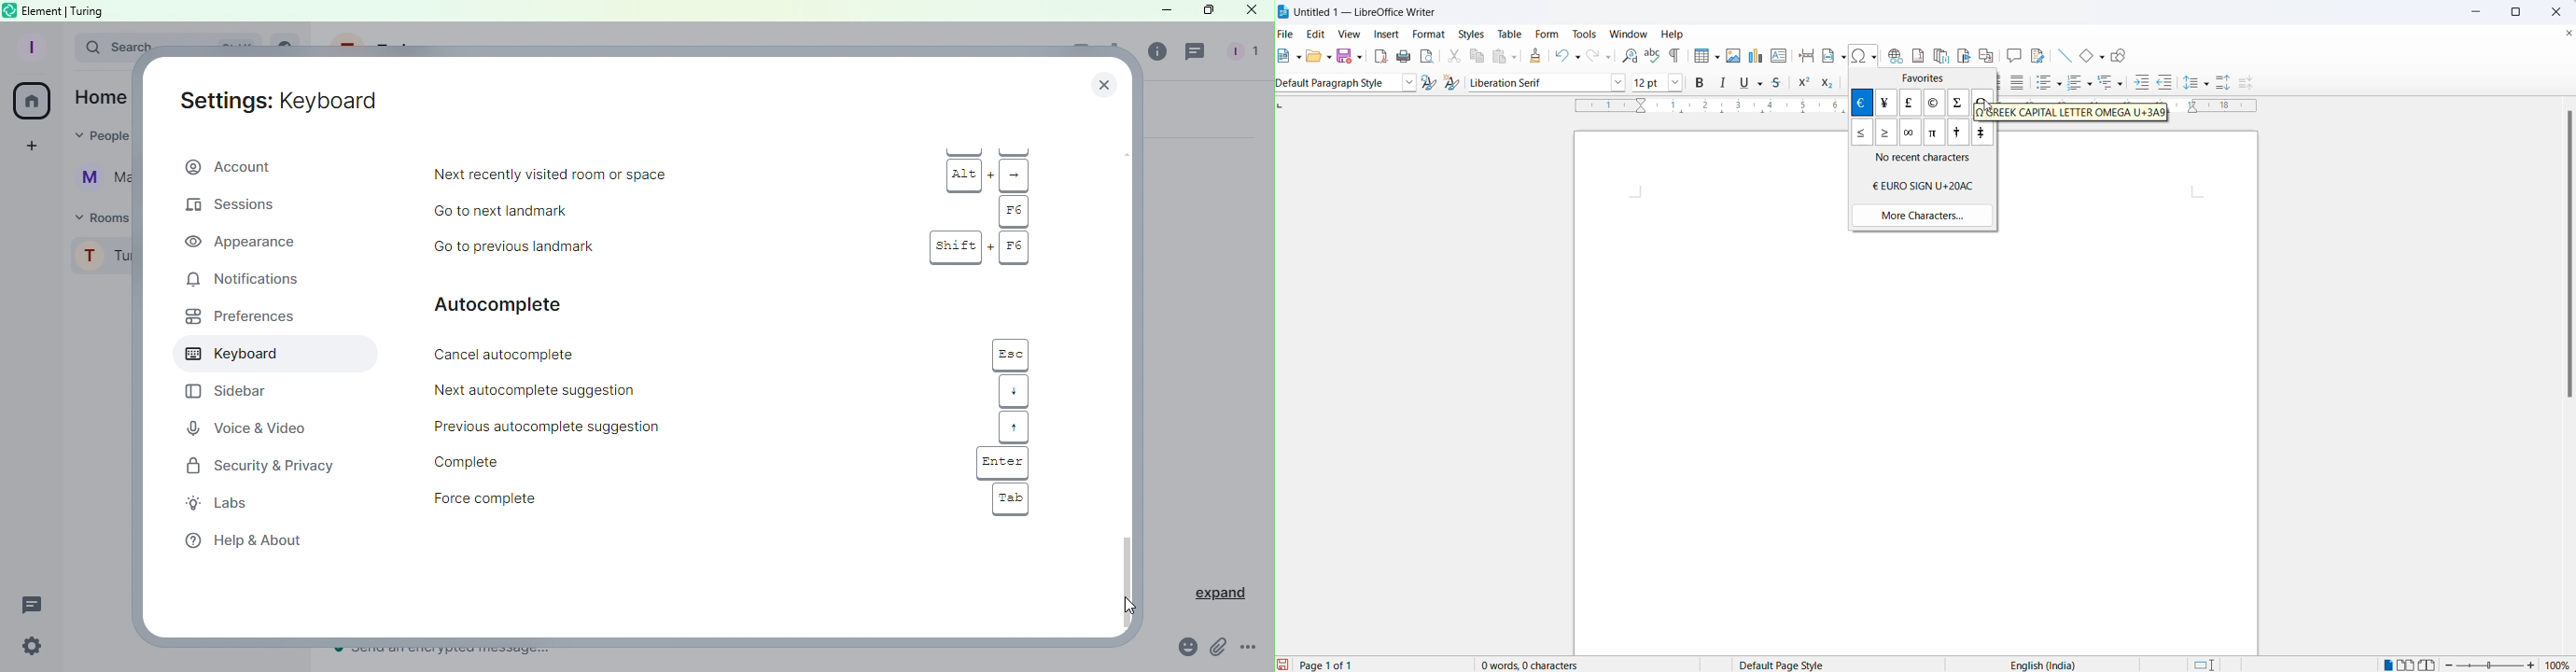 The height and width of the screenshot is (672, 2576). I want to click on insert images, so click(1733, 56).